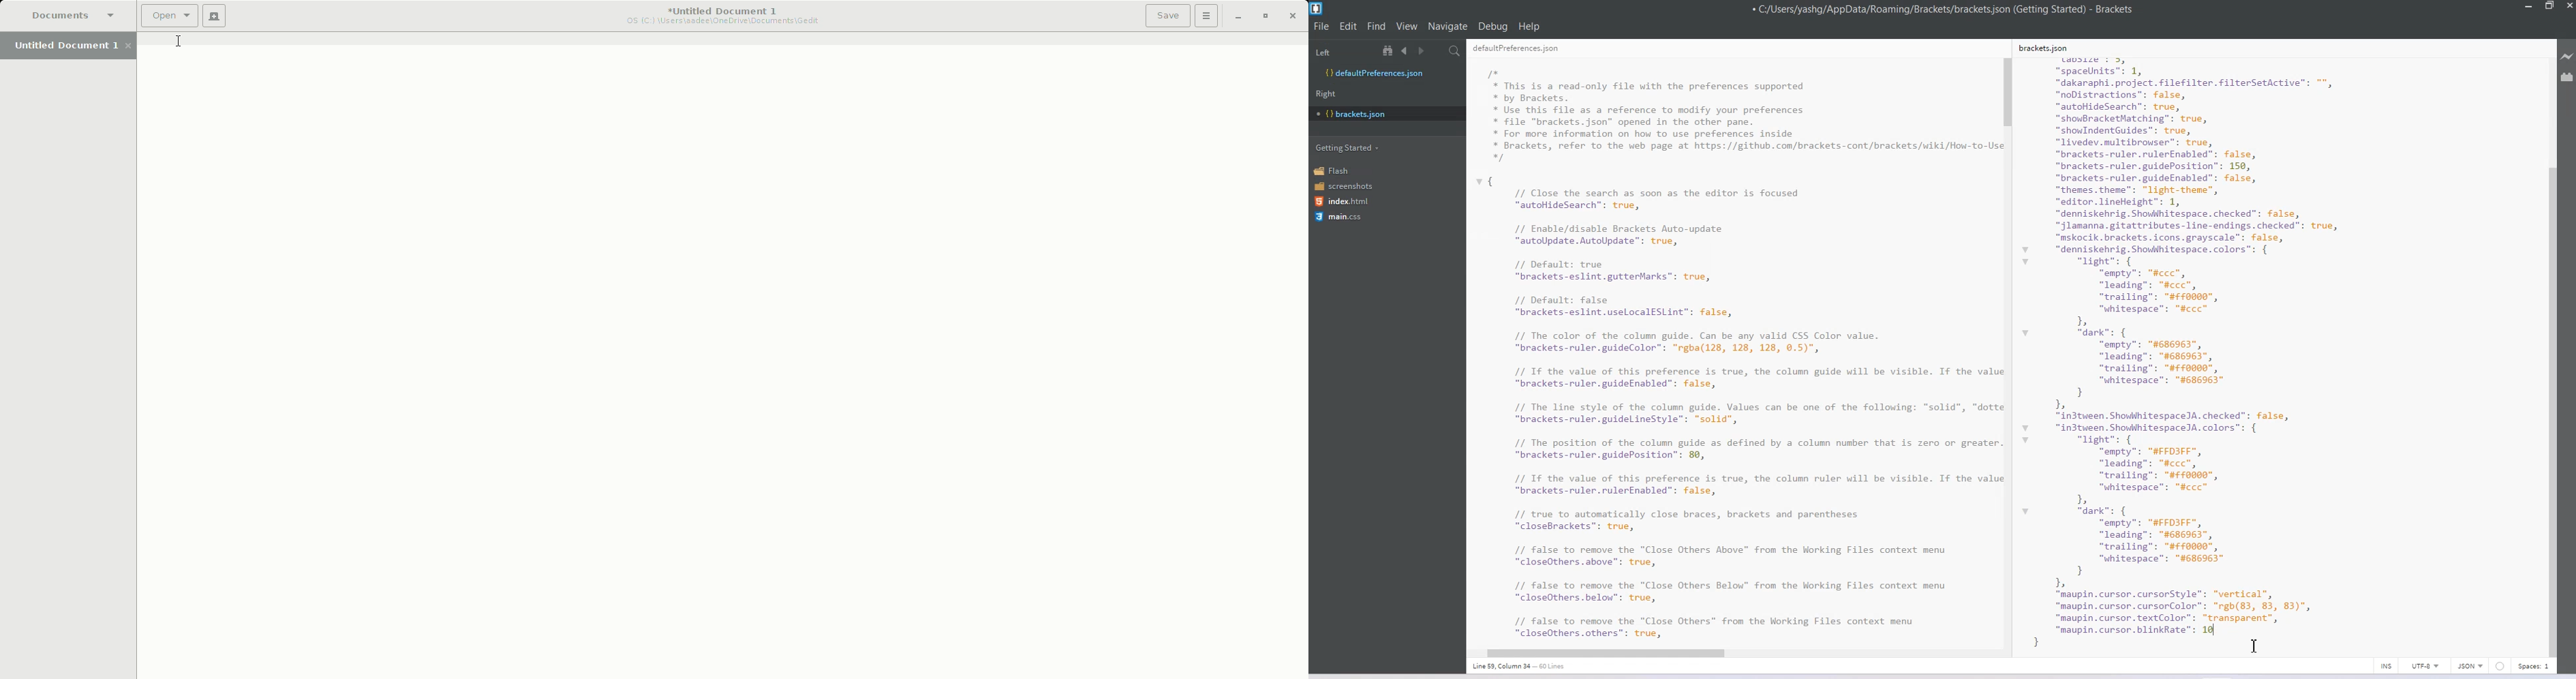 This screenshot has height=700, width=2576. What do you see at coordinates (2008, 349) in the screenshot?
I see `Vertical Scroll Bar` at bounding box center [2008, 349].